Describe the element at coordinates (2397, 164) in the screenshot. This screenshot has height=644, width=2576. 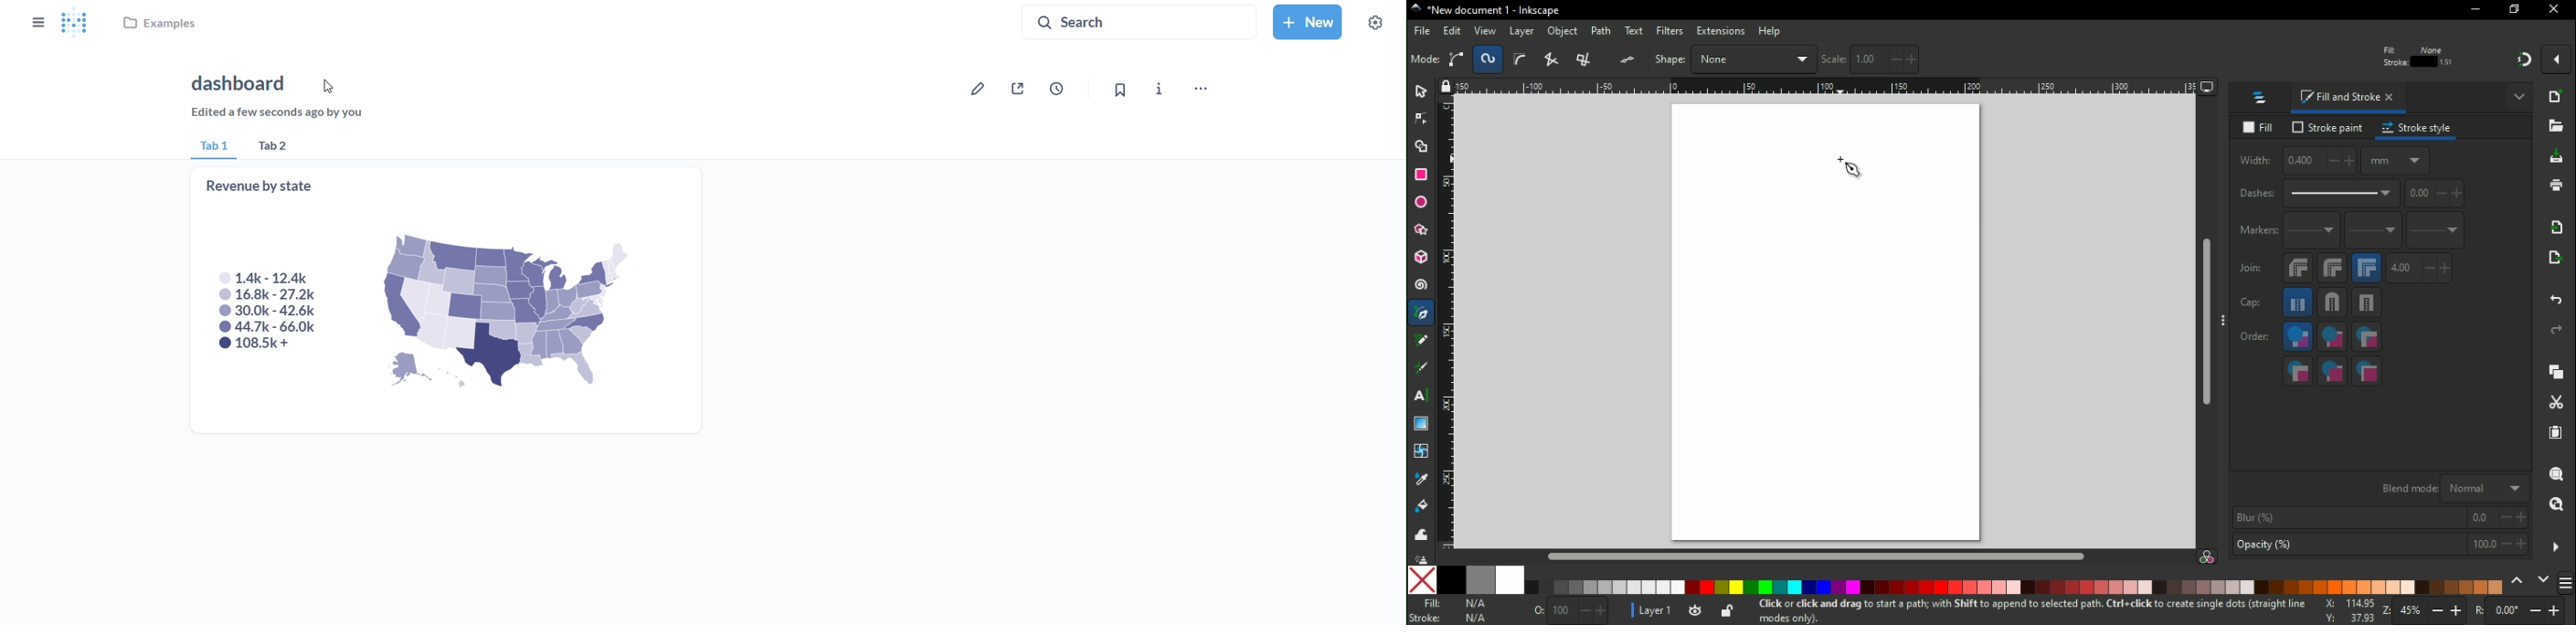
I see `units` at that location.